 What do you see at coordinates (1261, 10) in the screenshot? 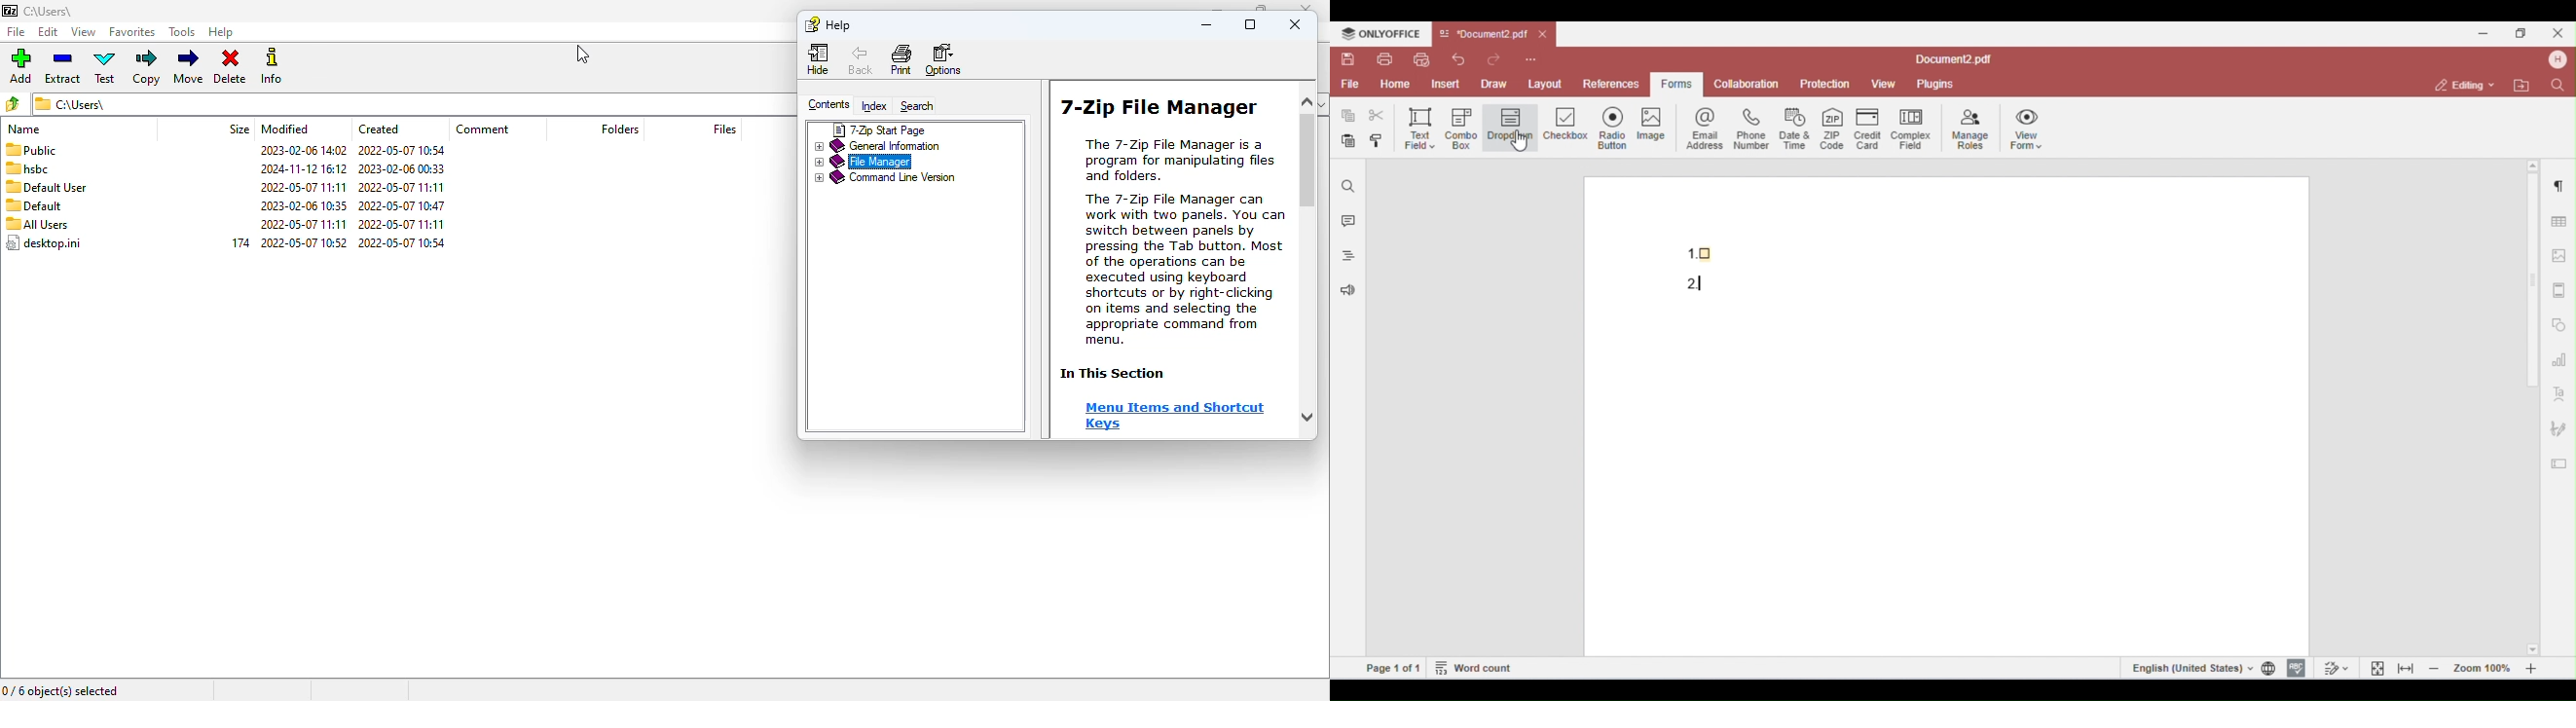
I see `maximize` at bounding box center [1261, 10].